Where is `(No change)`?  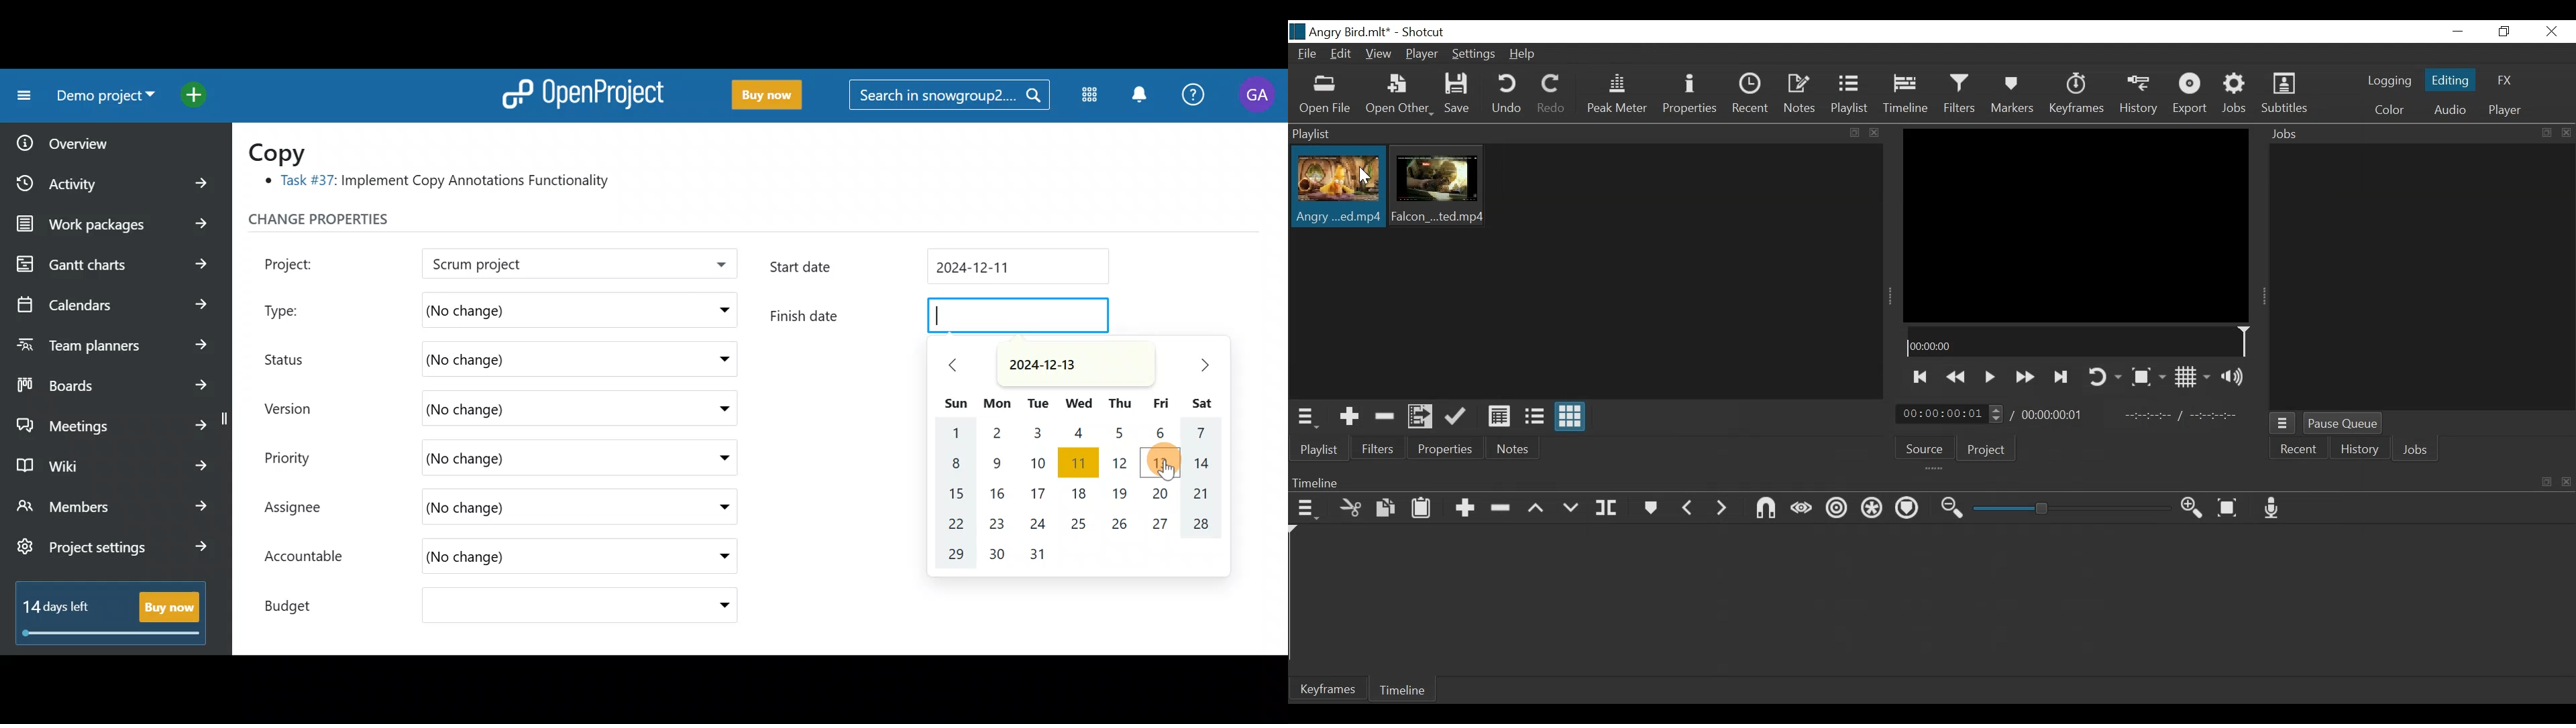
(No change) is located at coordinates (534, 607).